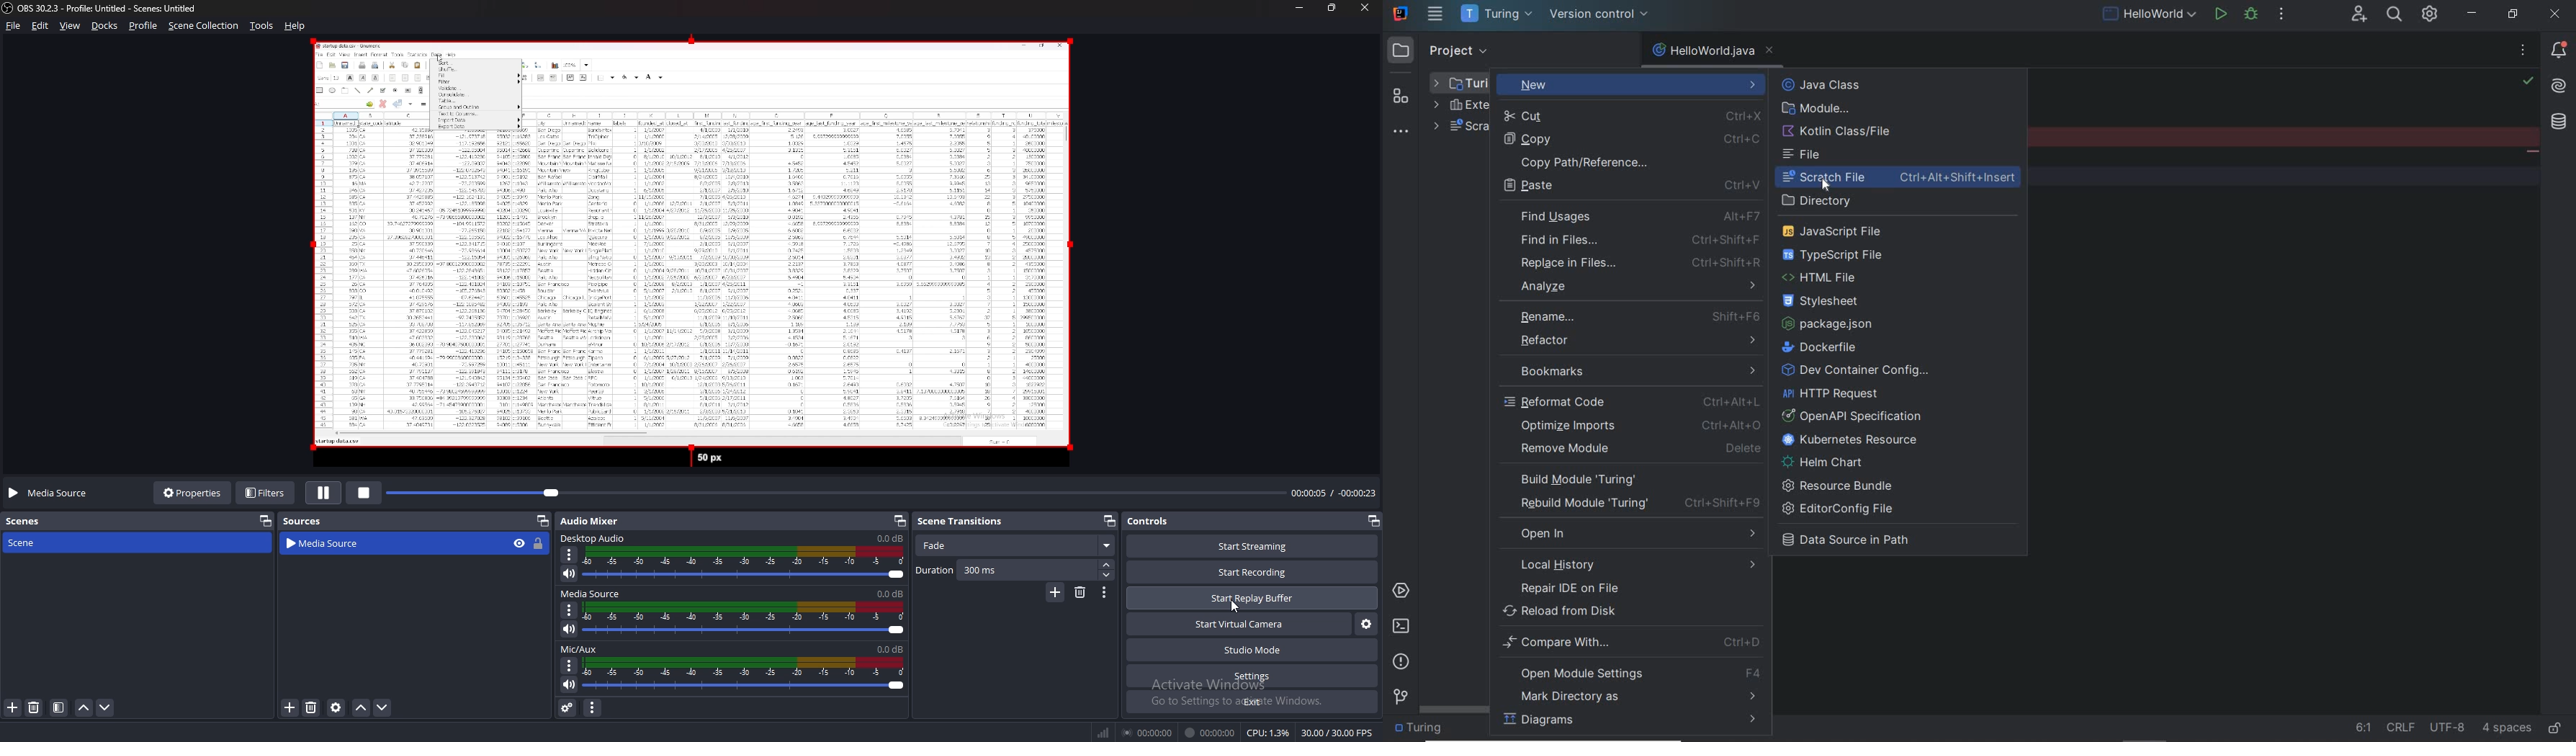  I want to click on 00:00:00, so click(1147, 732).